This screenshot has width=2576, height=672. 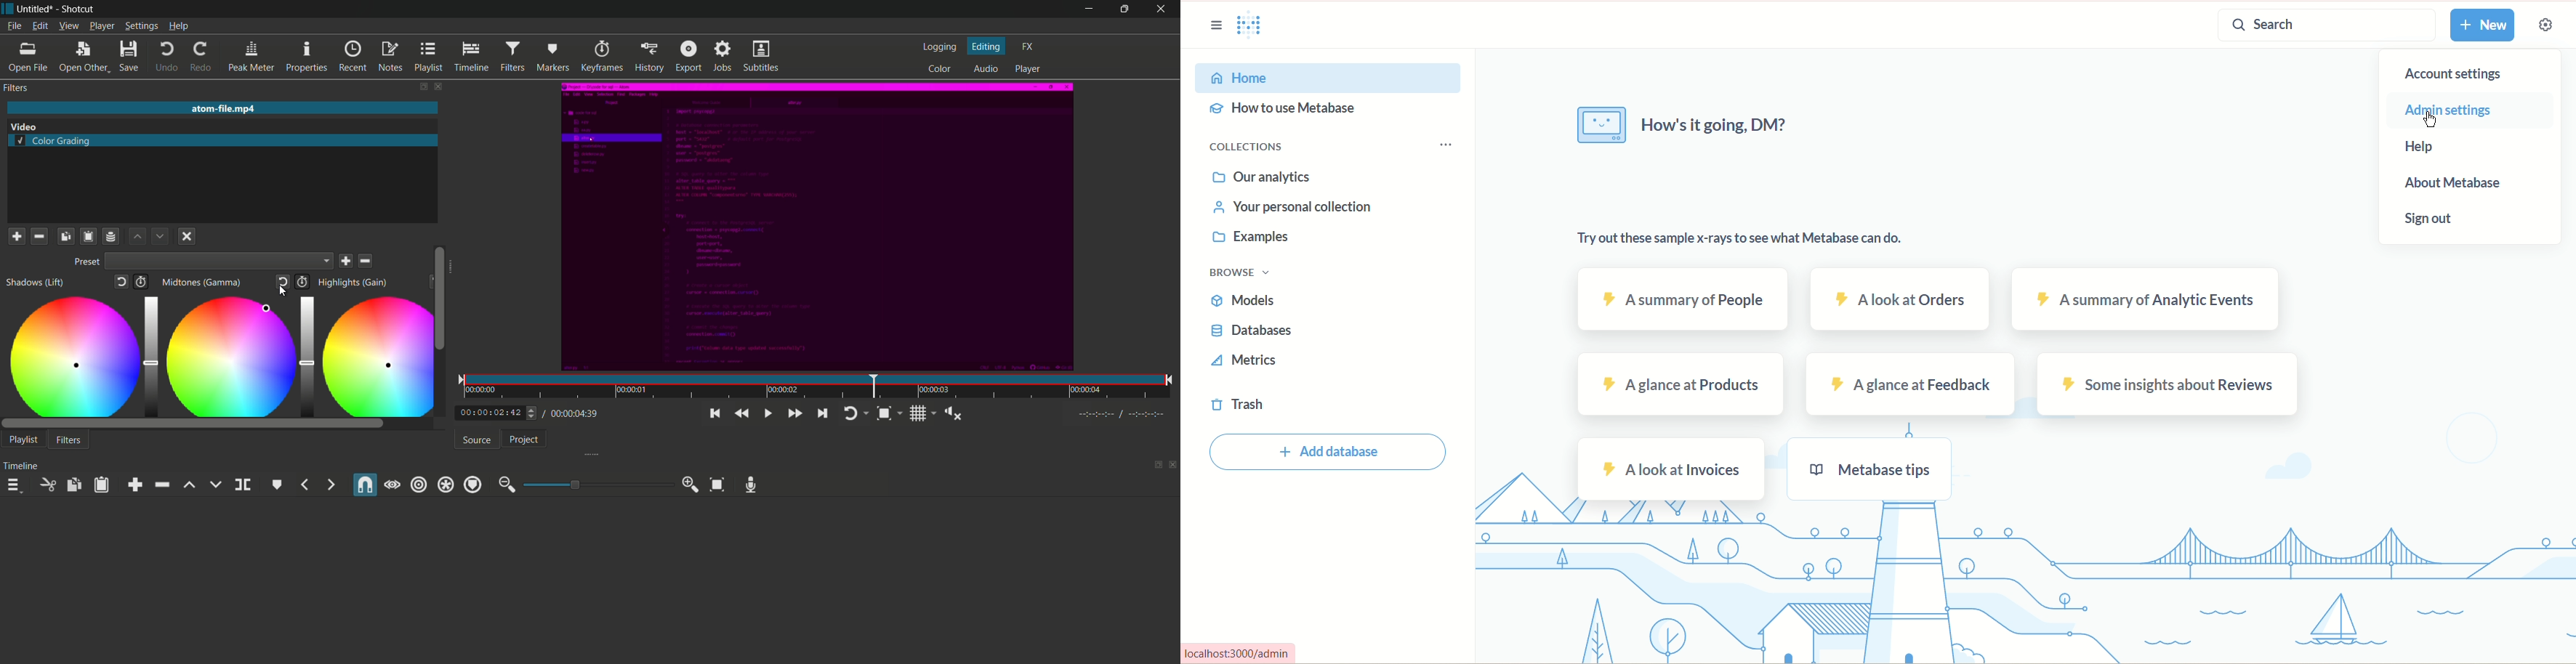 I want to click on recent, so click(x=353, y=57).